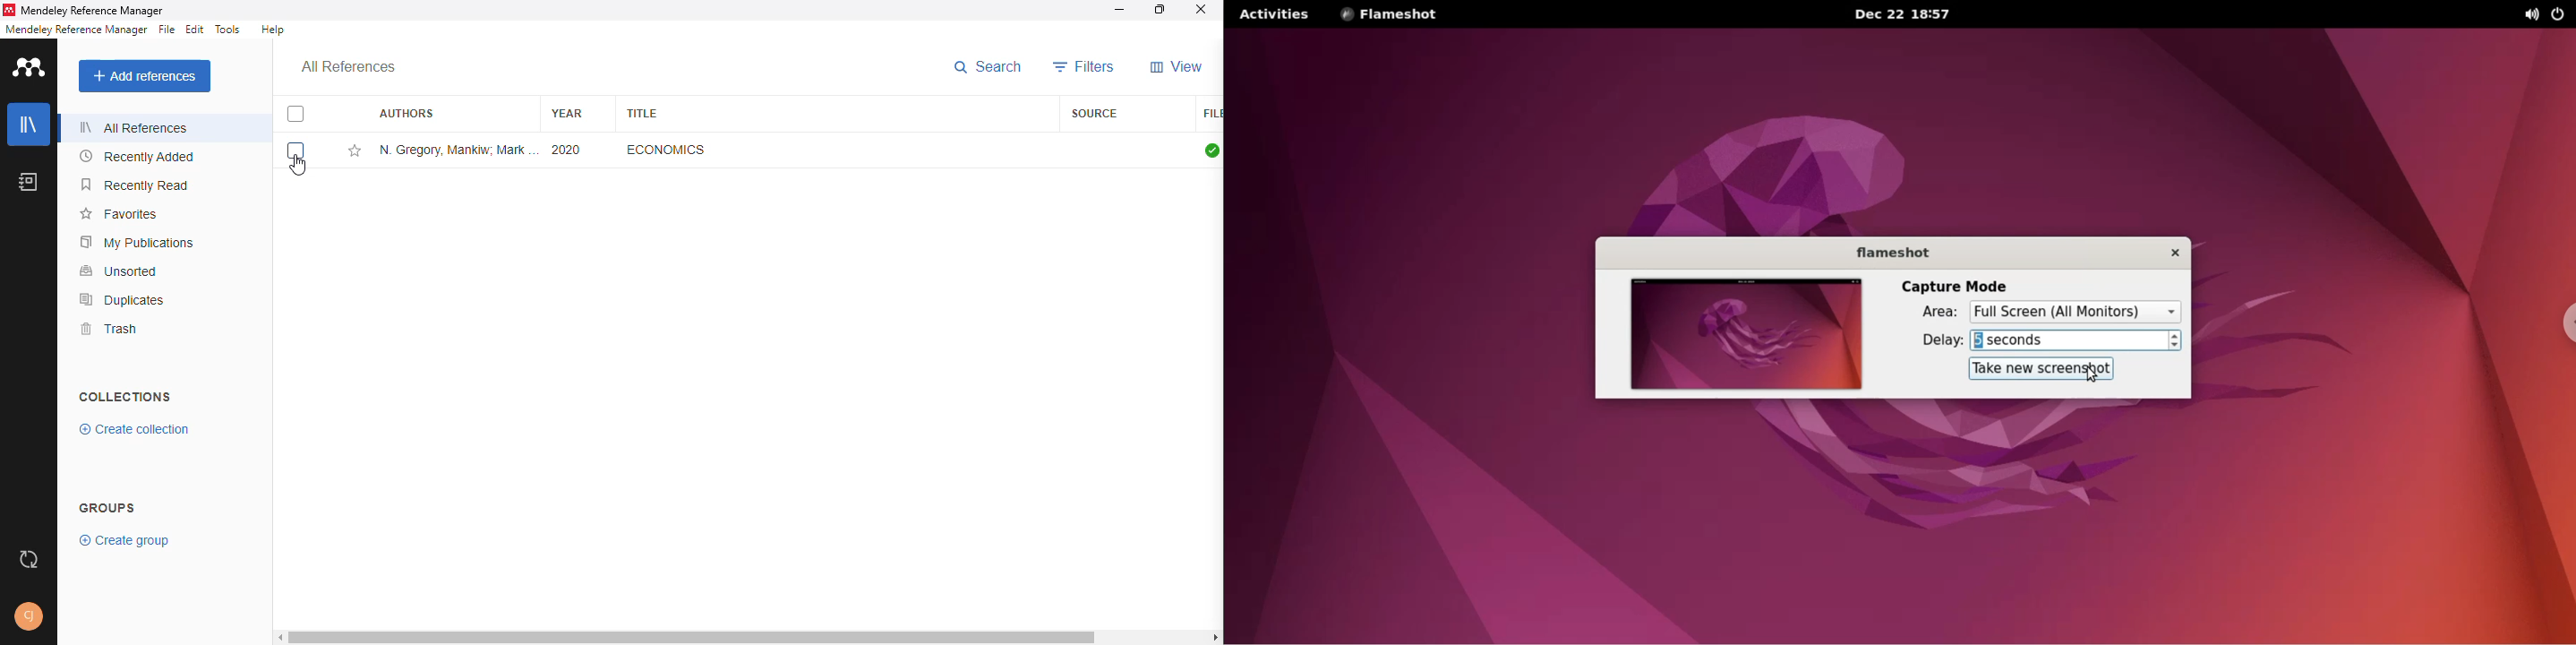 Image resolution: width=2576 pixels, height=672 pixels. Describe the element at coordinates (29, 66) in the screenshot. I see `logo` at that location.